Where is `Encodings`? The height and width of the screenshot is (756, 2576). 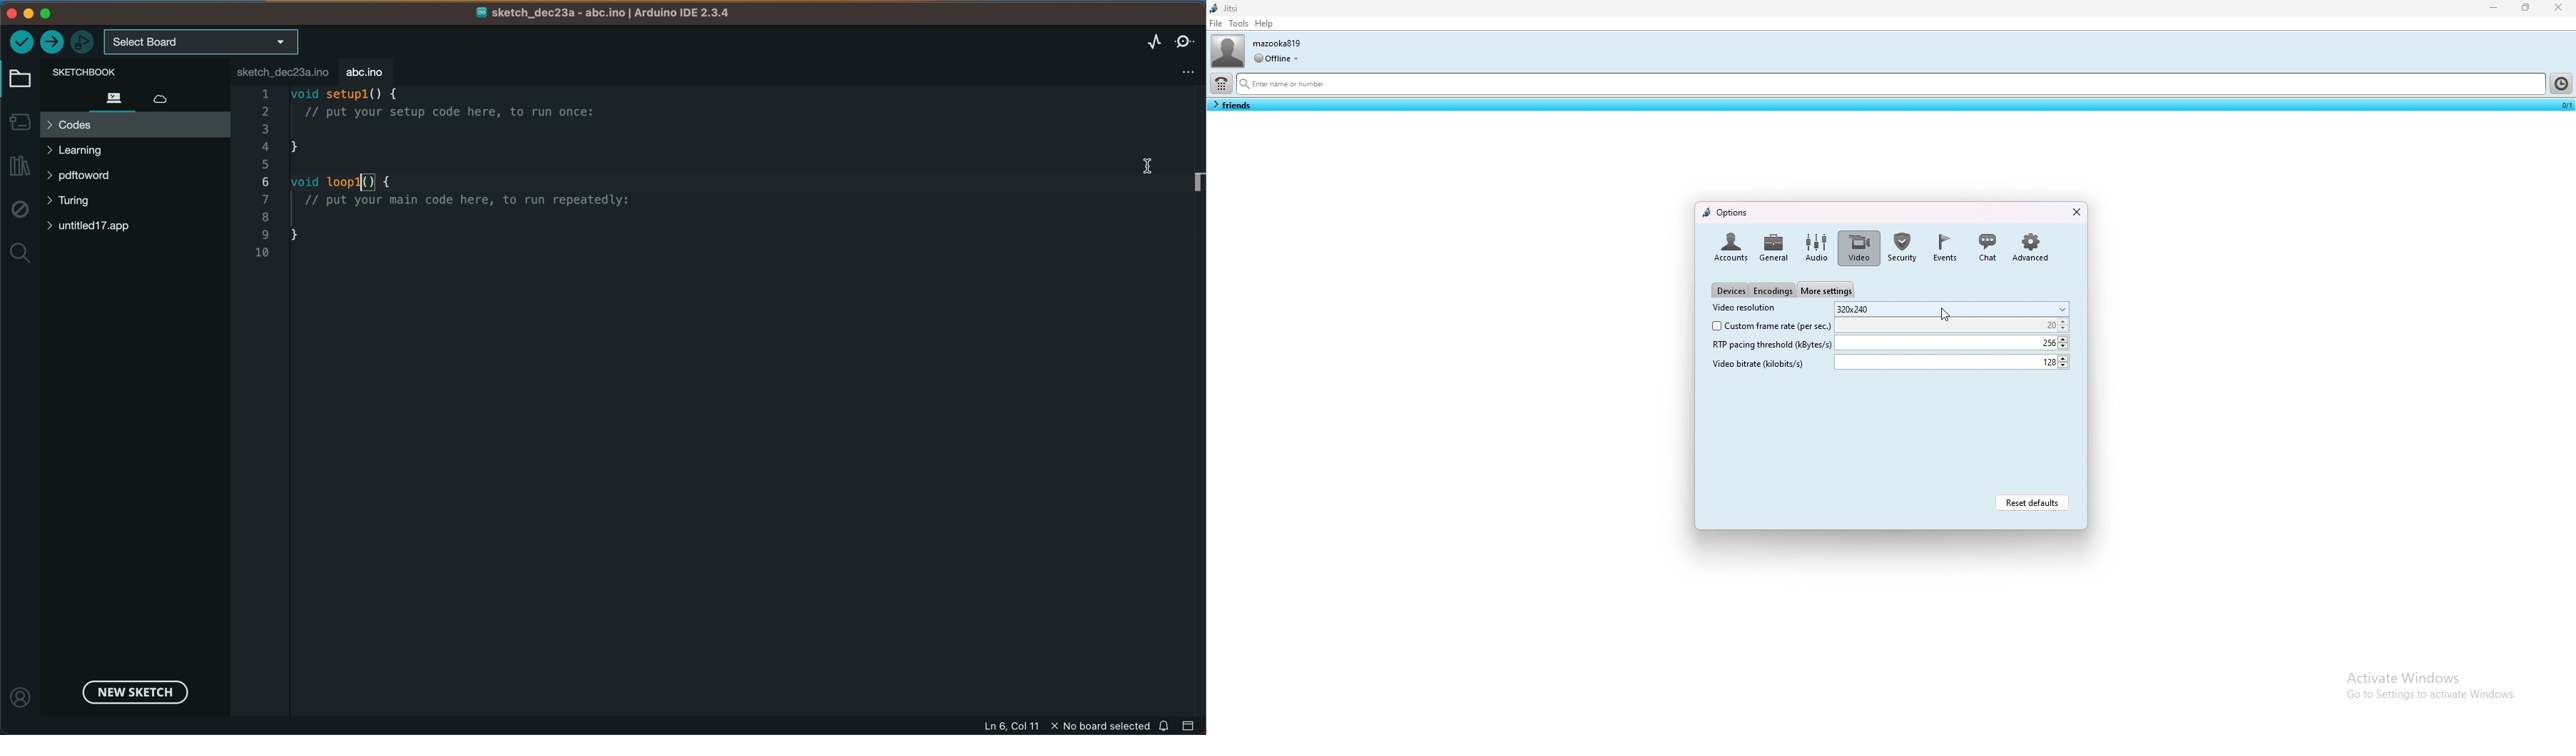
Encodings is located at coordinates (1773, 291).